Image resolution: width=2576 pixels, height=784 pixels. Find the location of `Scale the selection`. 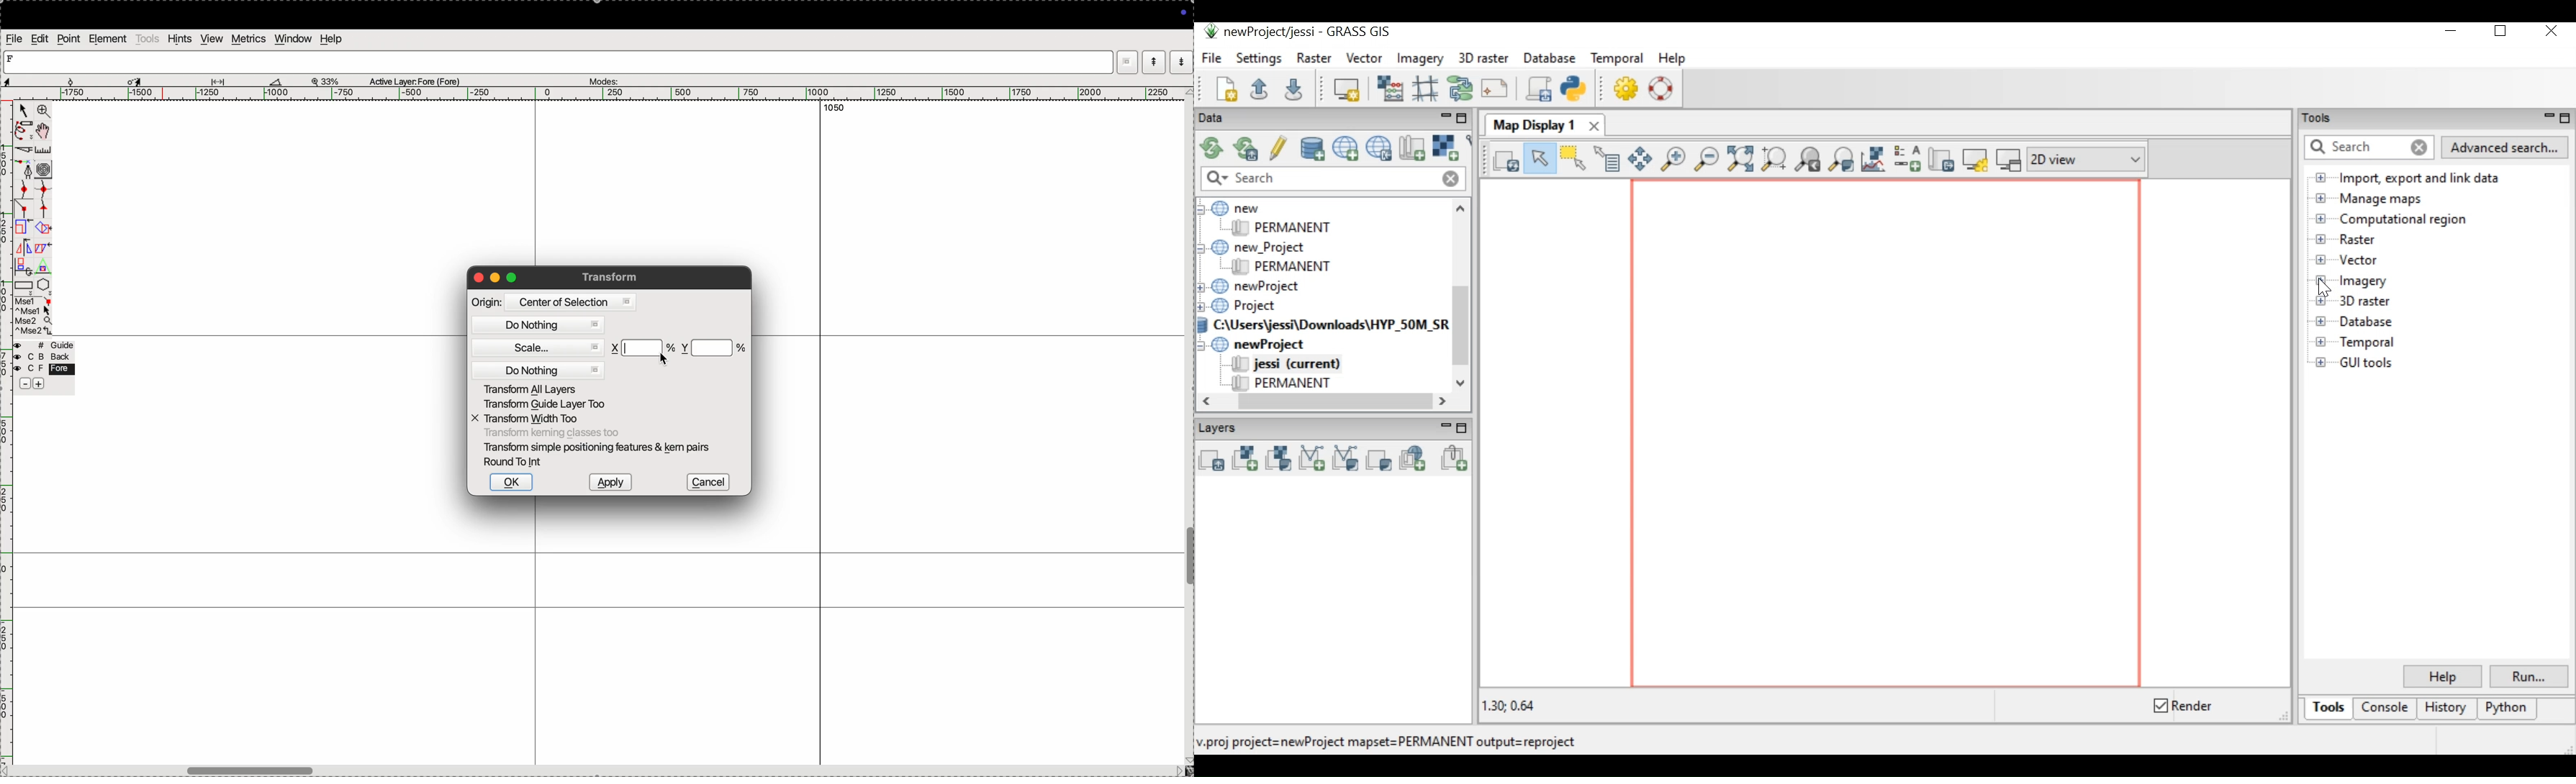

Scale the selection is located at coordinates (23, 230).